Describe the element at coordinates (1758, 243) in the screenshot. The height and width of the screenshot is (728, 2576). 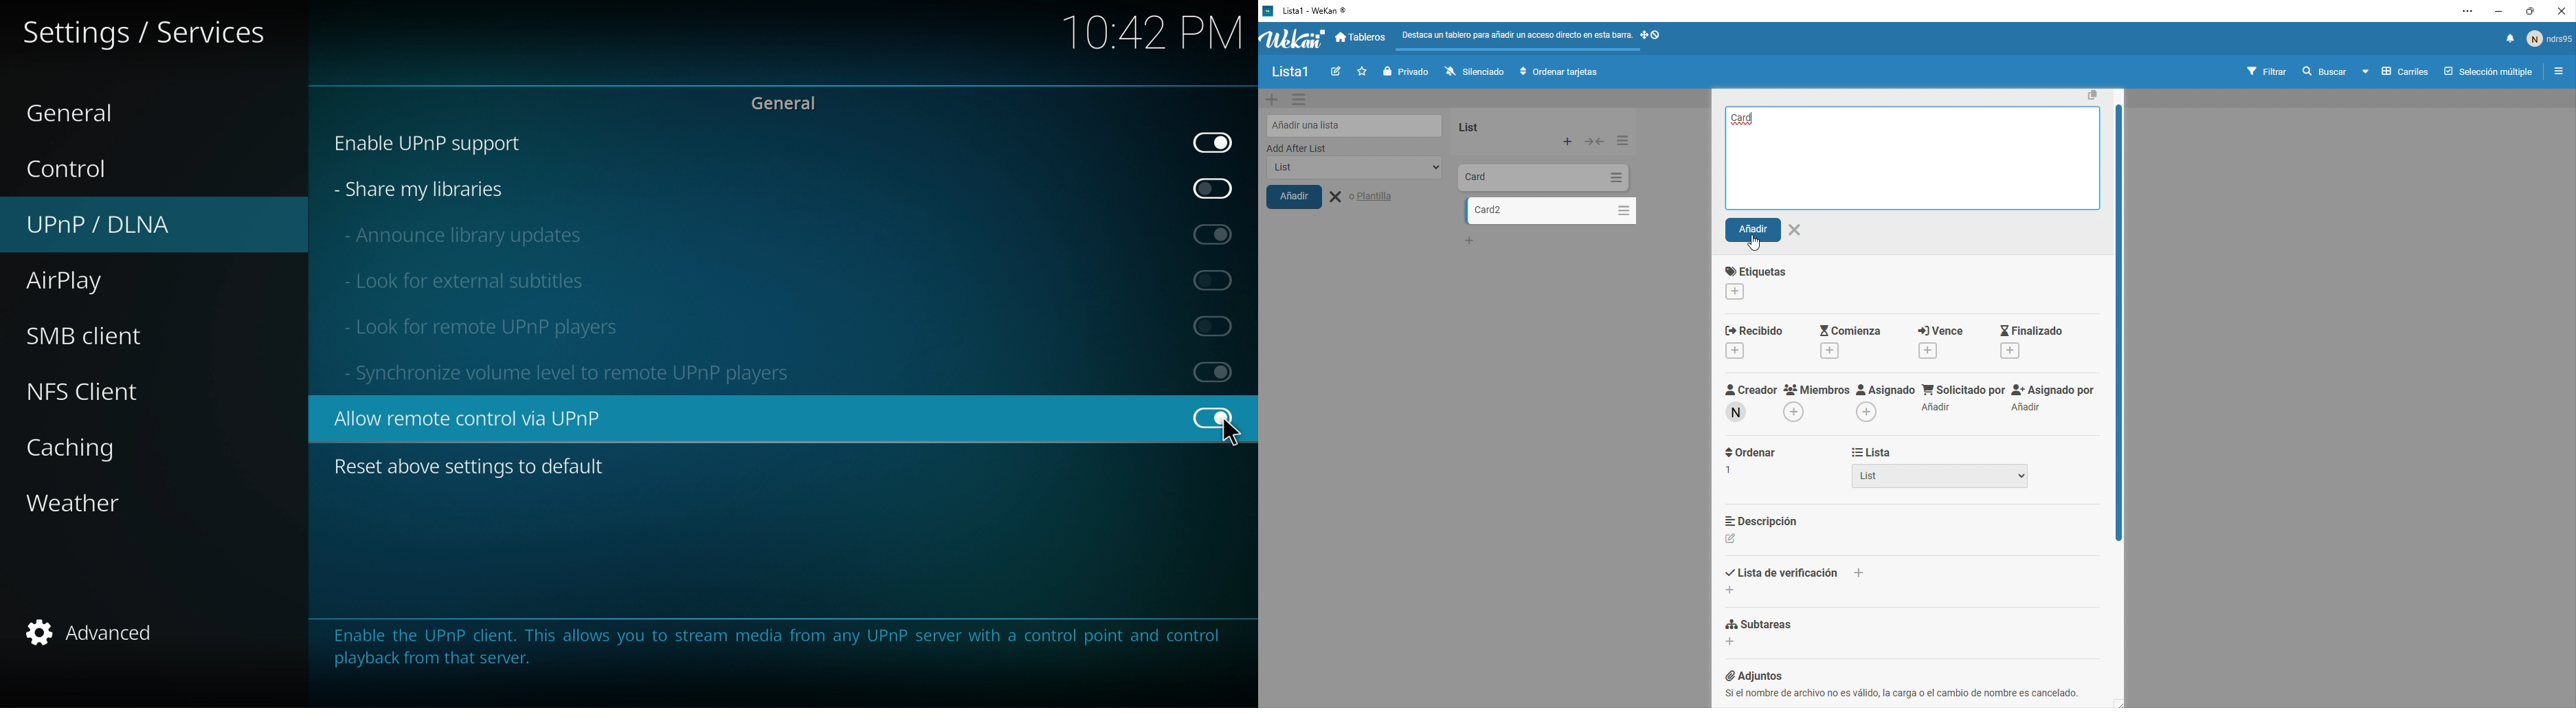
I see `cursor` at that location.